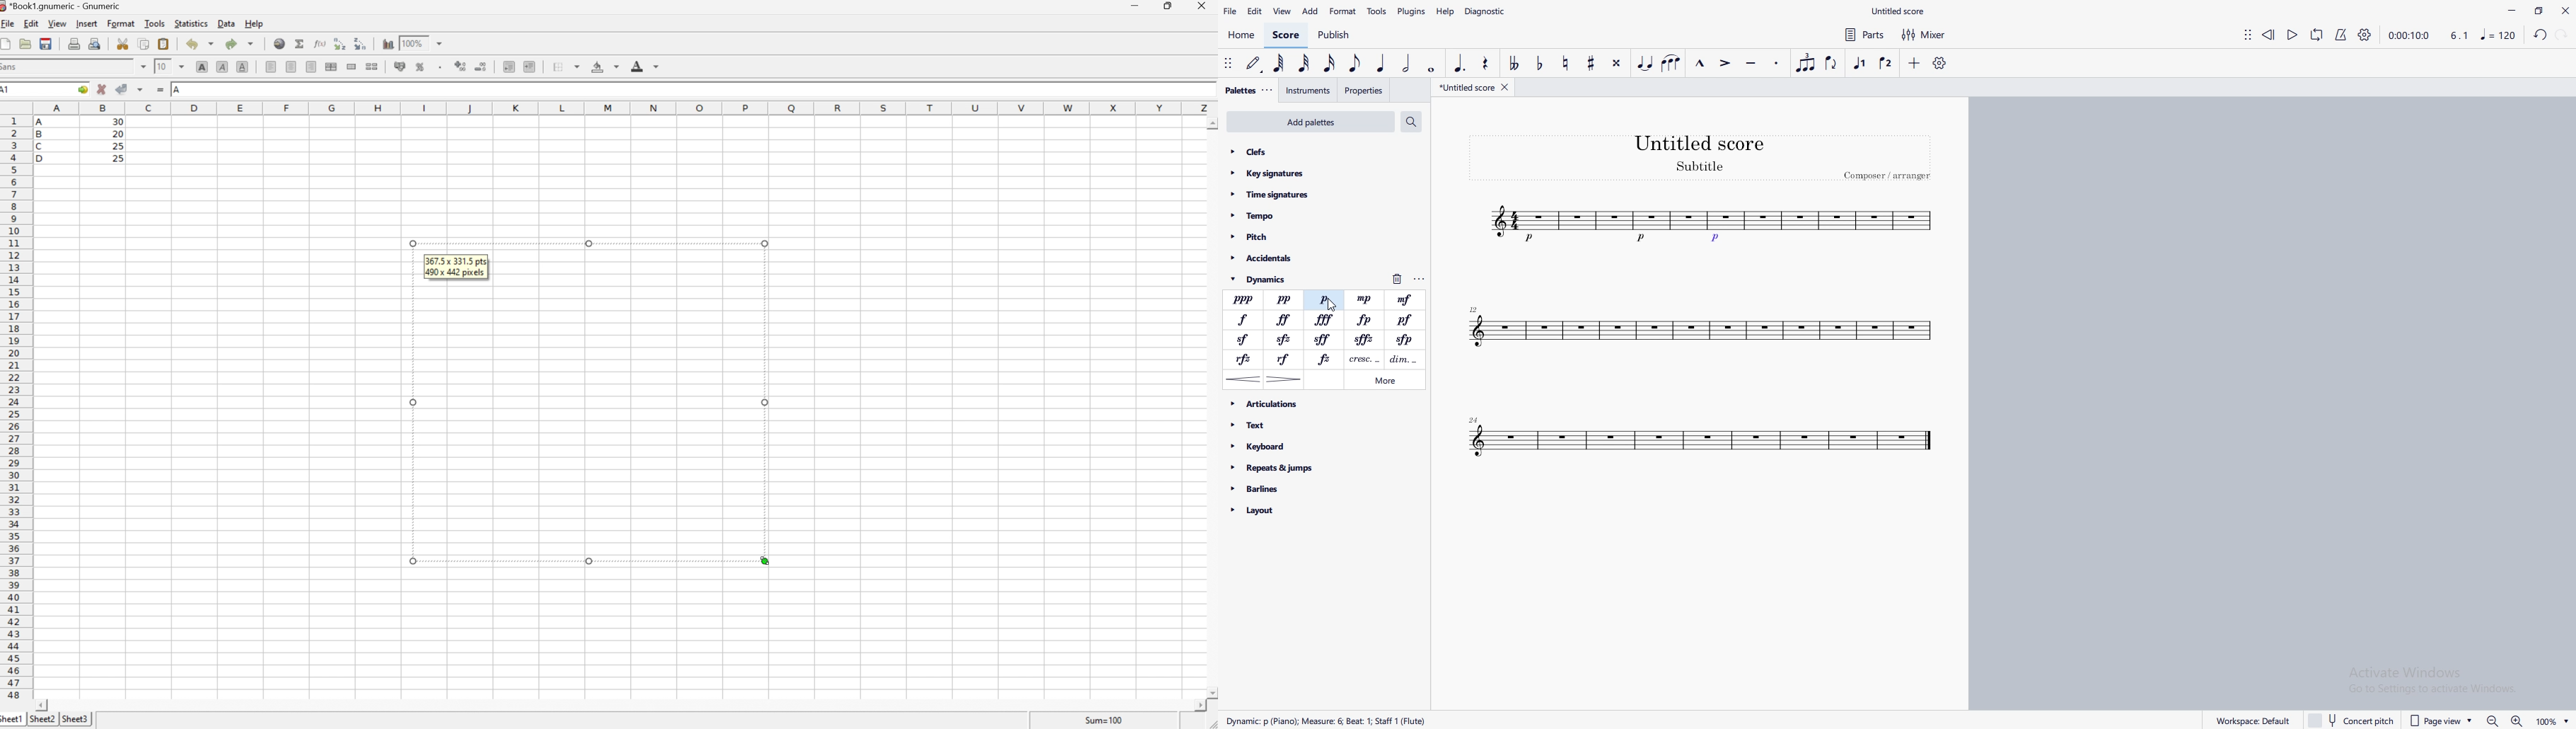  Describe the element at coordinates (1702, 328) in the screenshot. I see `tune` at that location.